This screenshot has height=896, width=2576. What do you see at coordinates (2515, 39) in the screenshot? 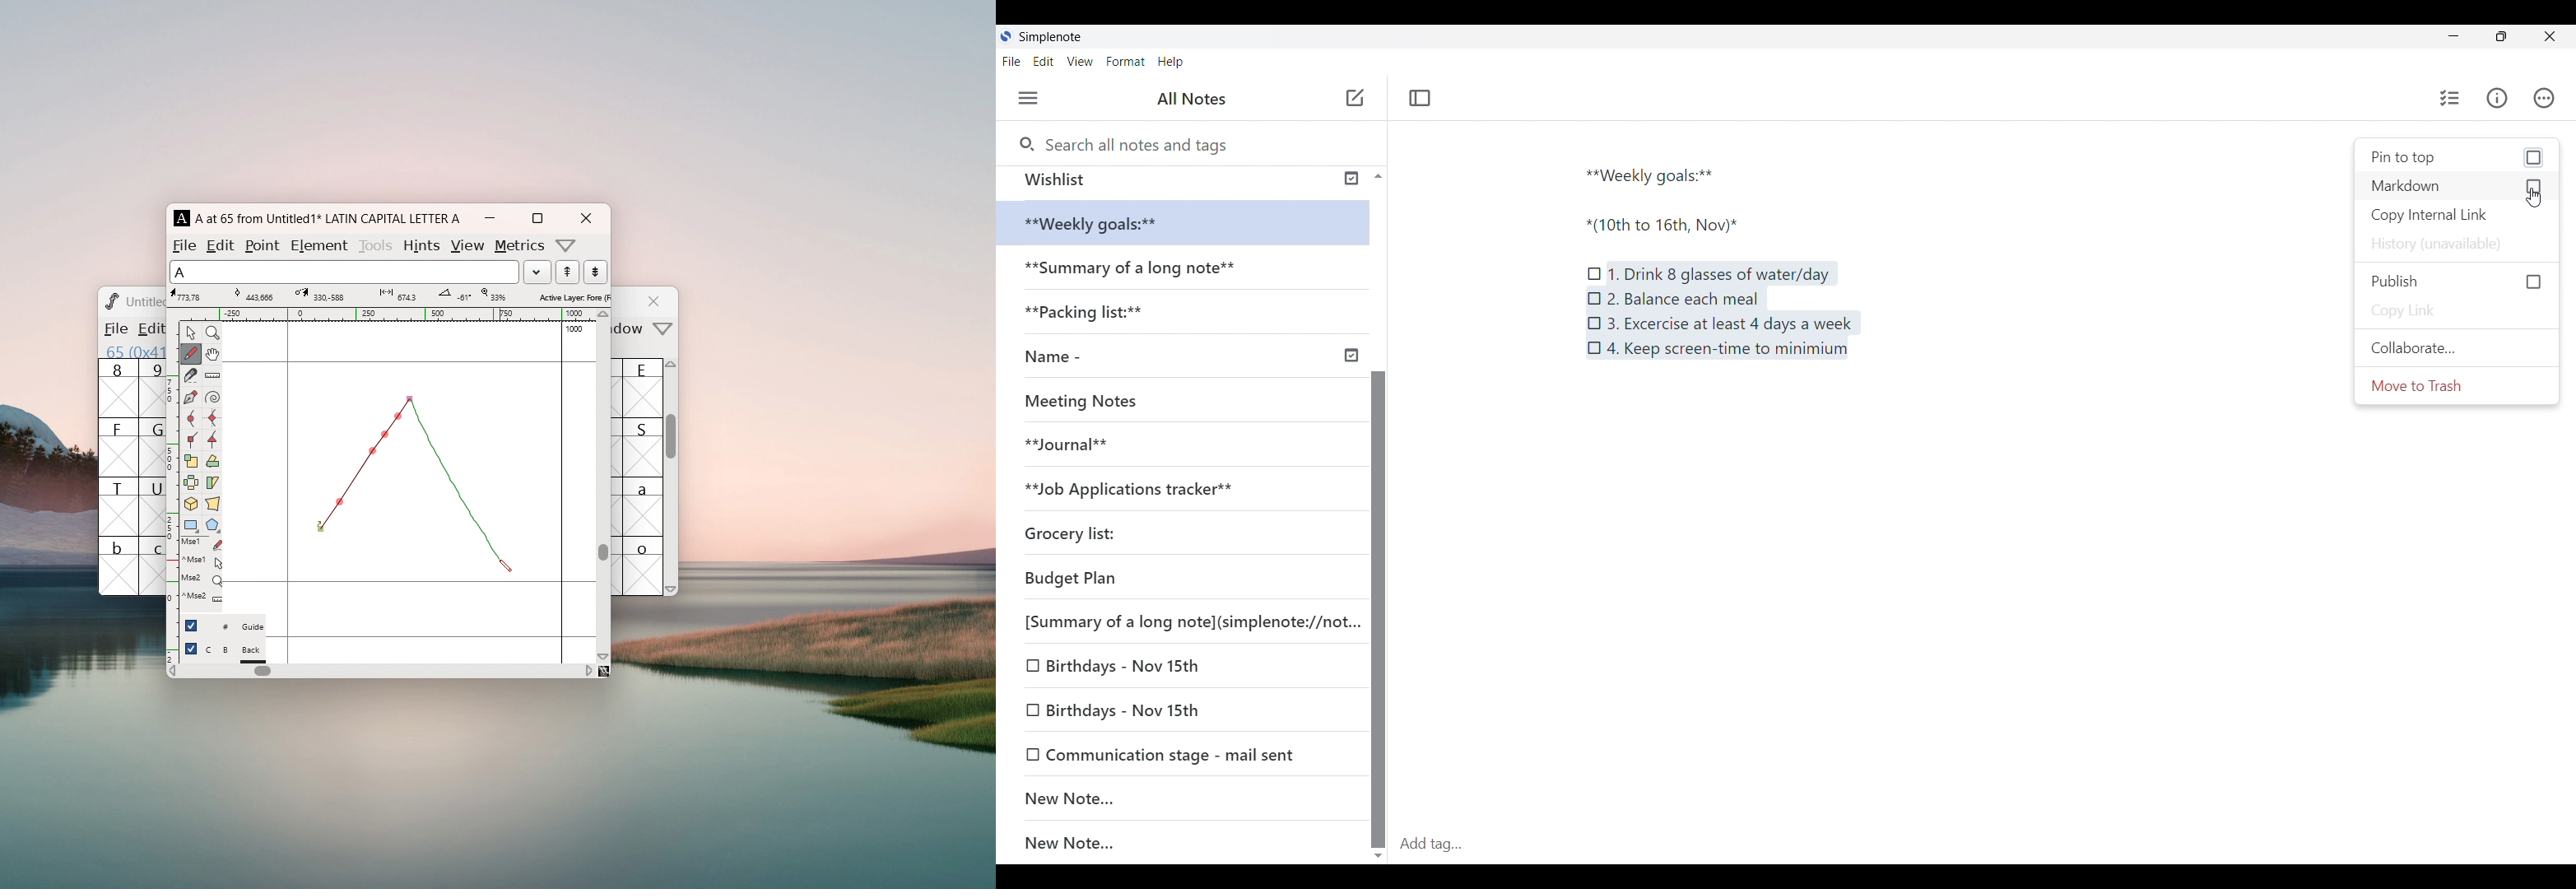
I see `restore` at bounding box center [2515, 39].